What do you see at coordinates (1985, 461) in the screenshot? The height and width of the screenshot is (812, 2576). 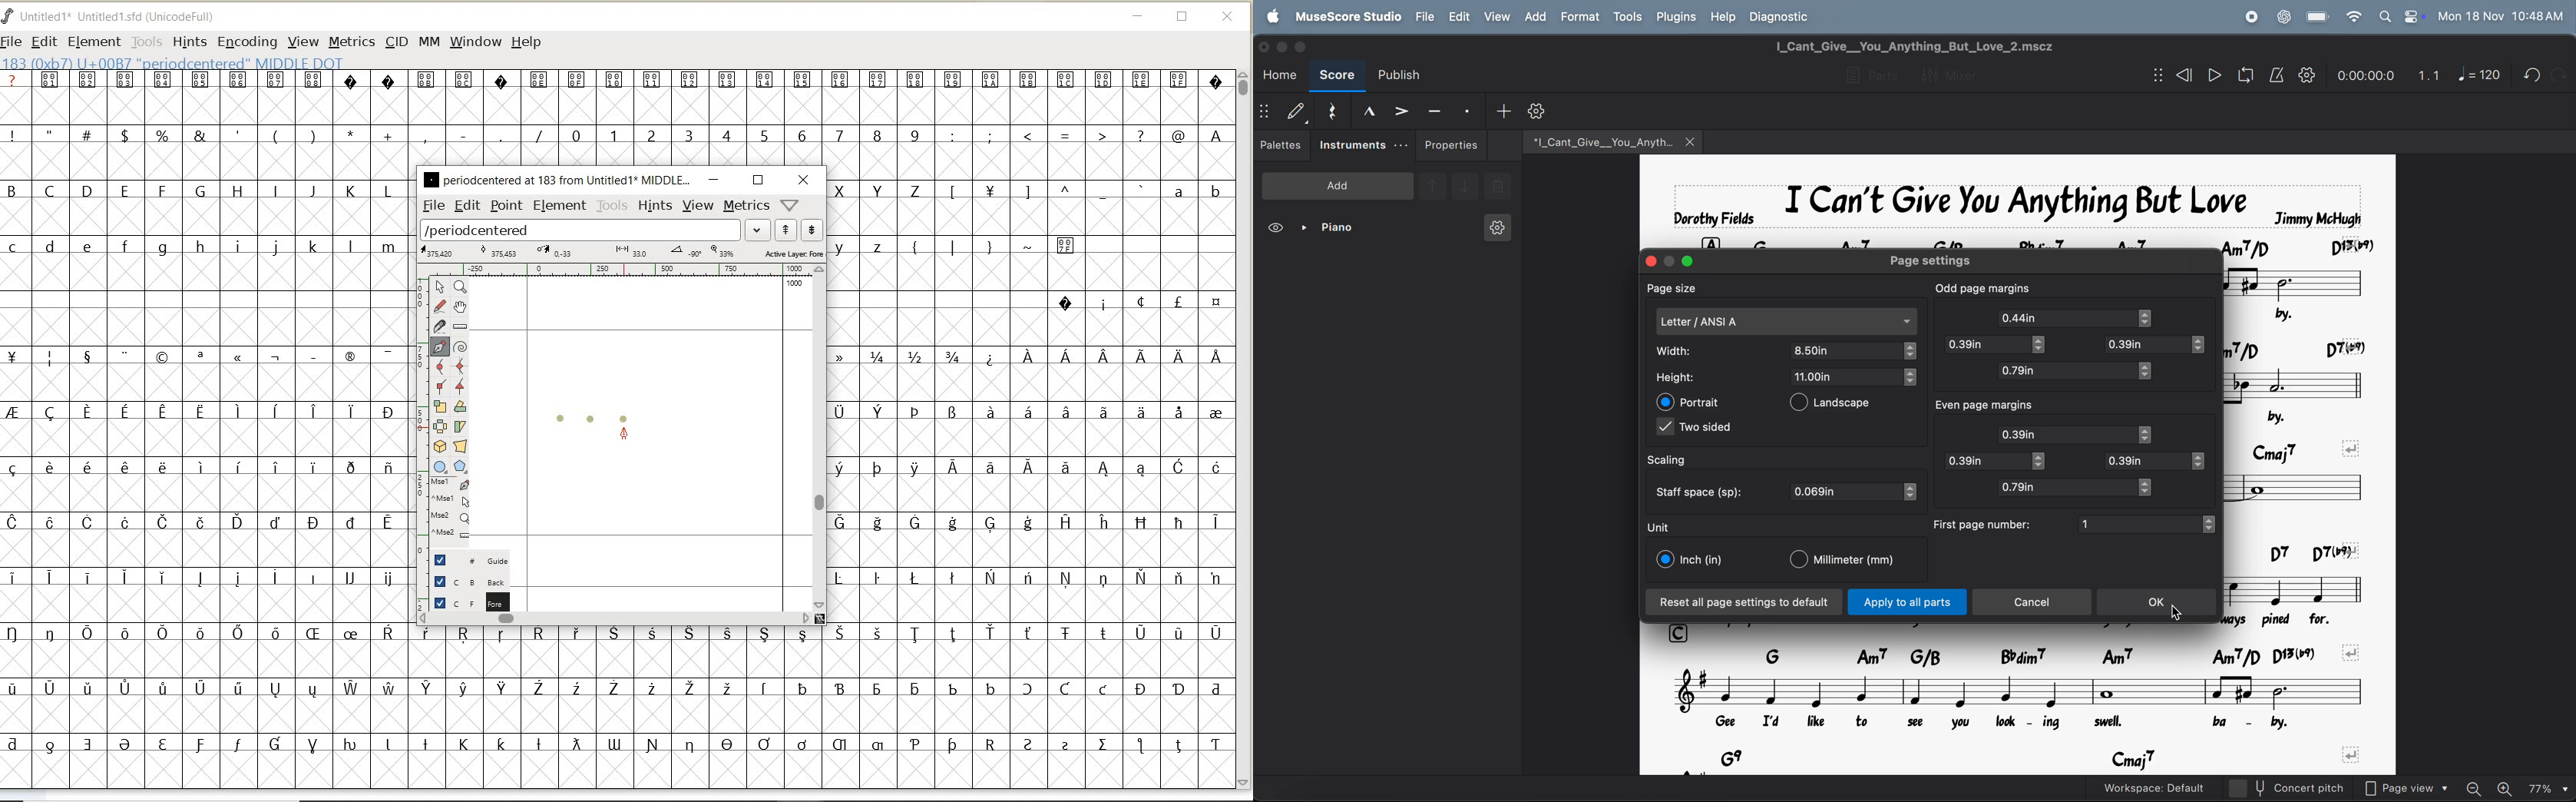 I see `0.39in` at bounding box center [1985, 461].